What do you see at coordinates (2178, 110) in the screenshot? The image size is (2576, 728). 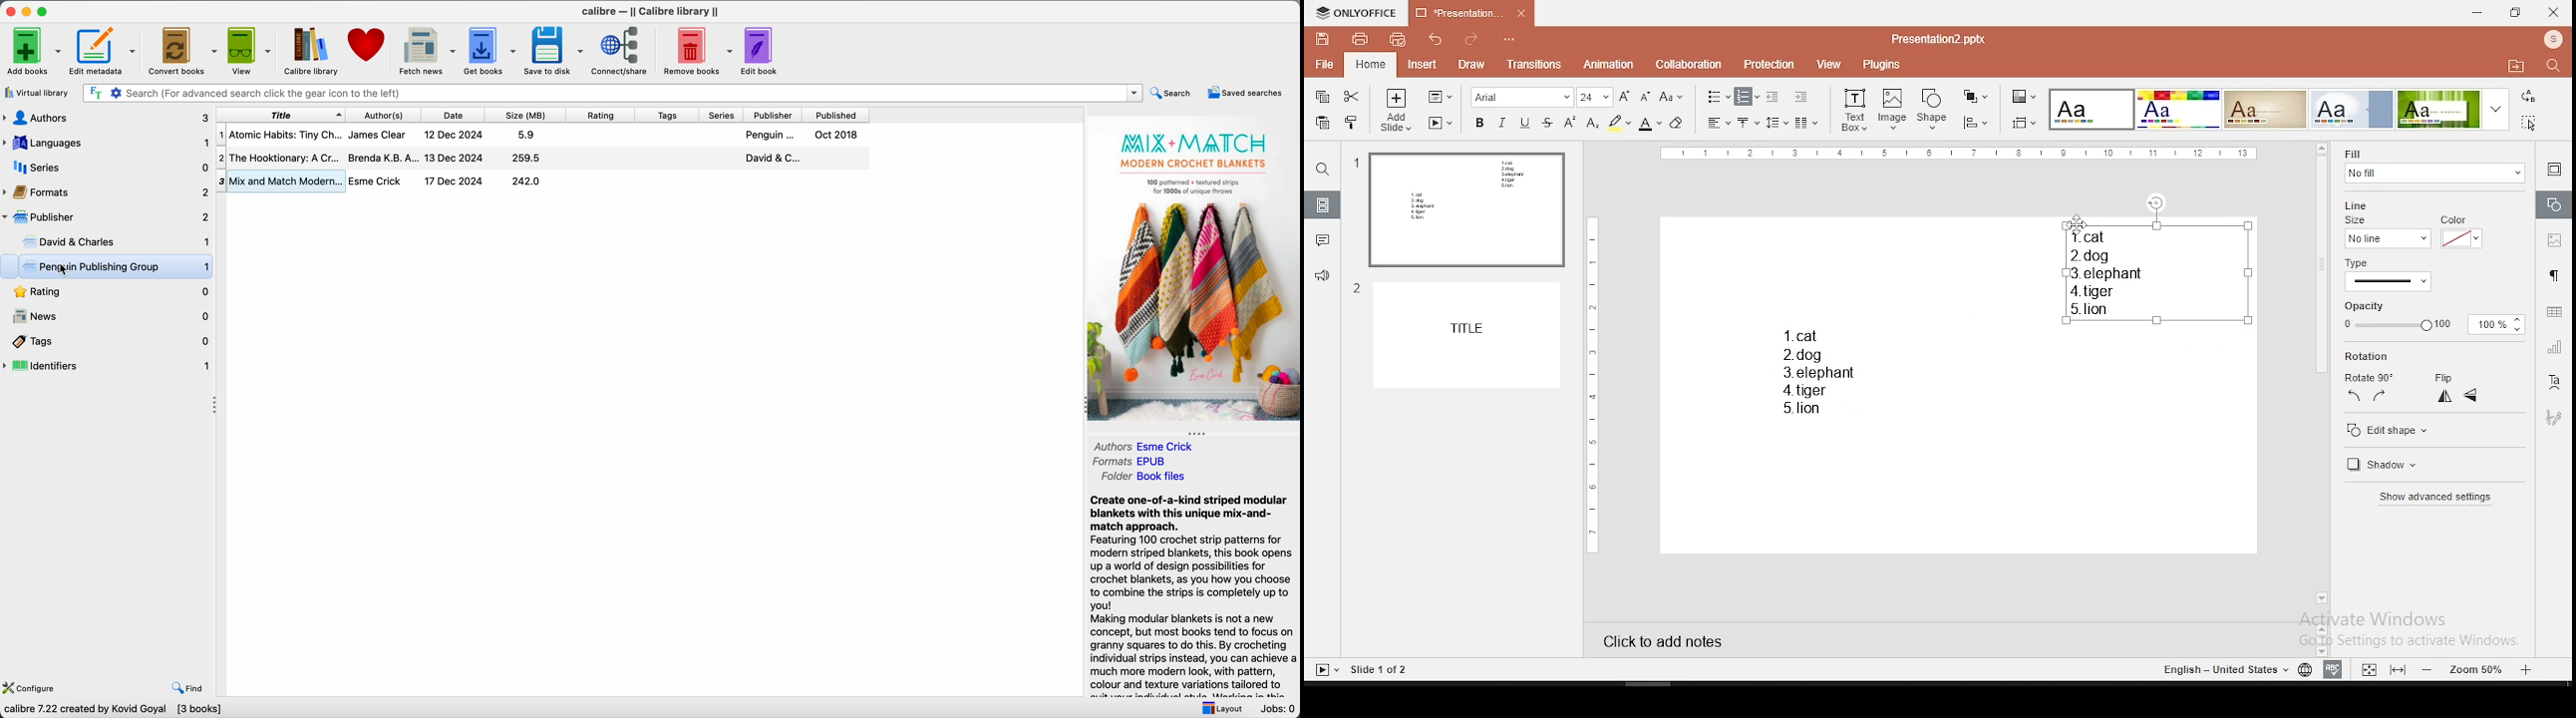 I see `theme` at bounding box center [2178, 110].